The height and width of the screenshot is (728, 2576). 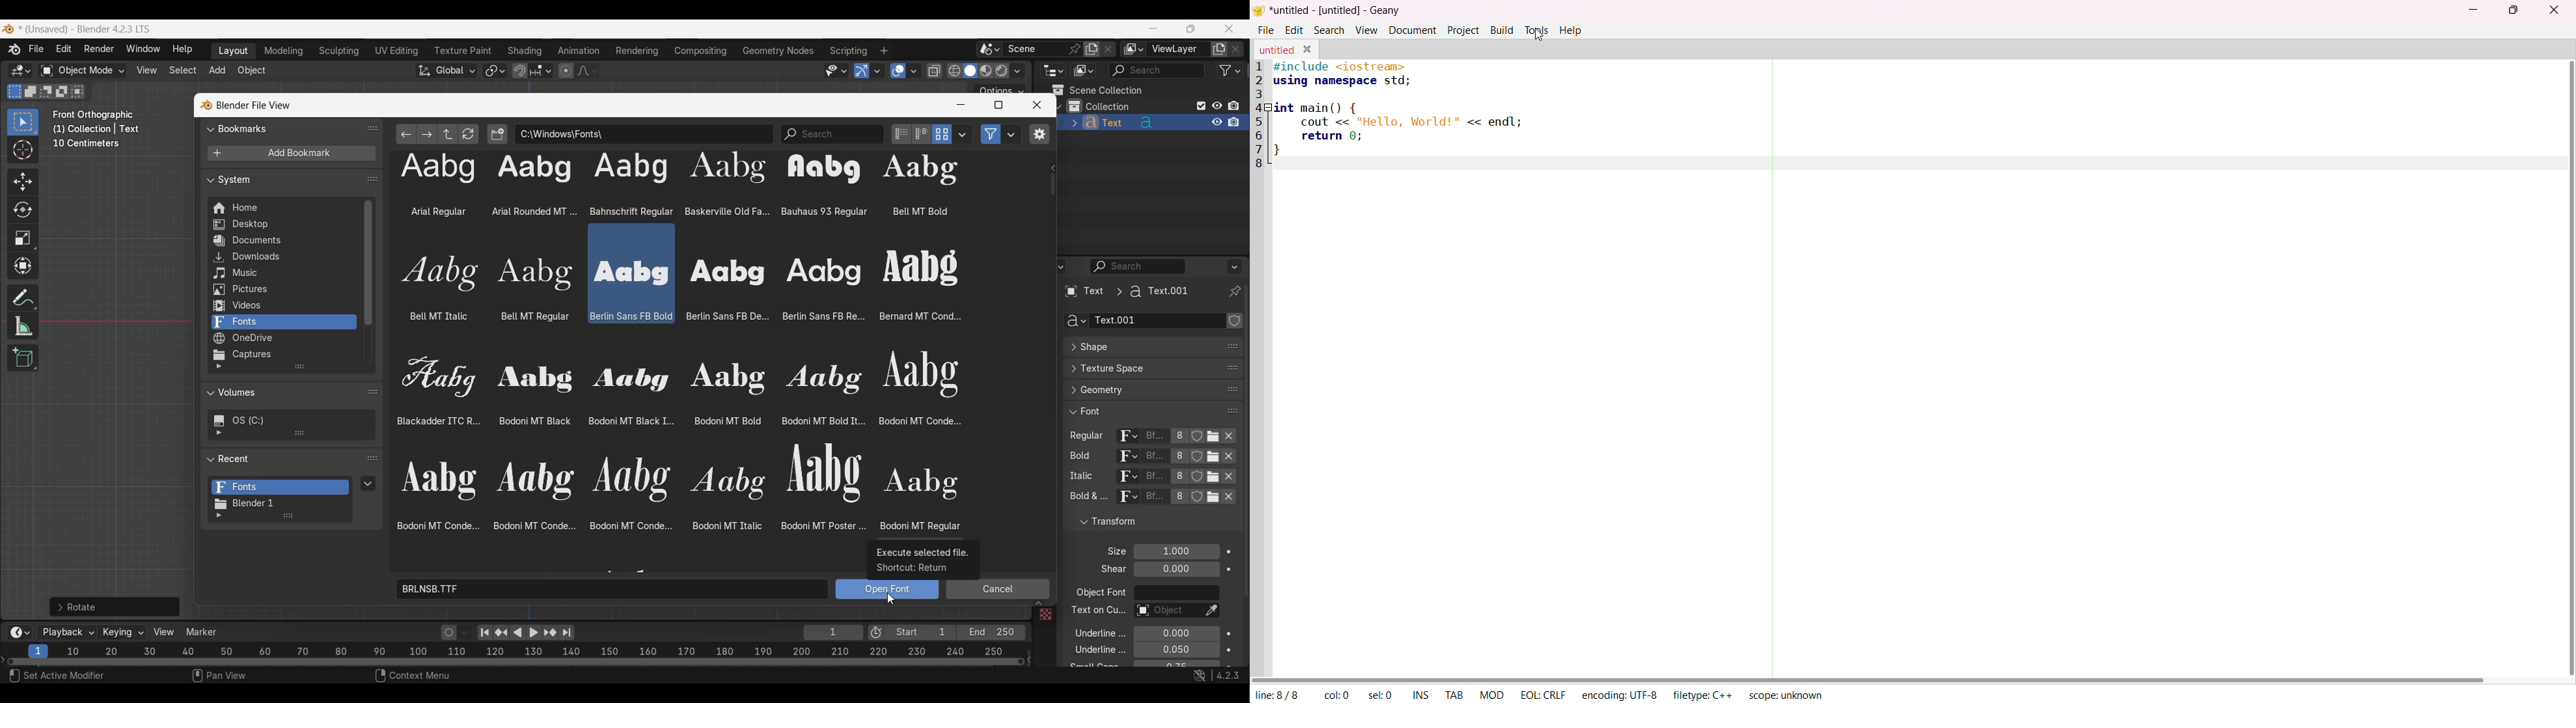 What do you see at coordinates (520, 70) in the screenshot?
I see `Snap during transform` at bounding box center [520, 70].